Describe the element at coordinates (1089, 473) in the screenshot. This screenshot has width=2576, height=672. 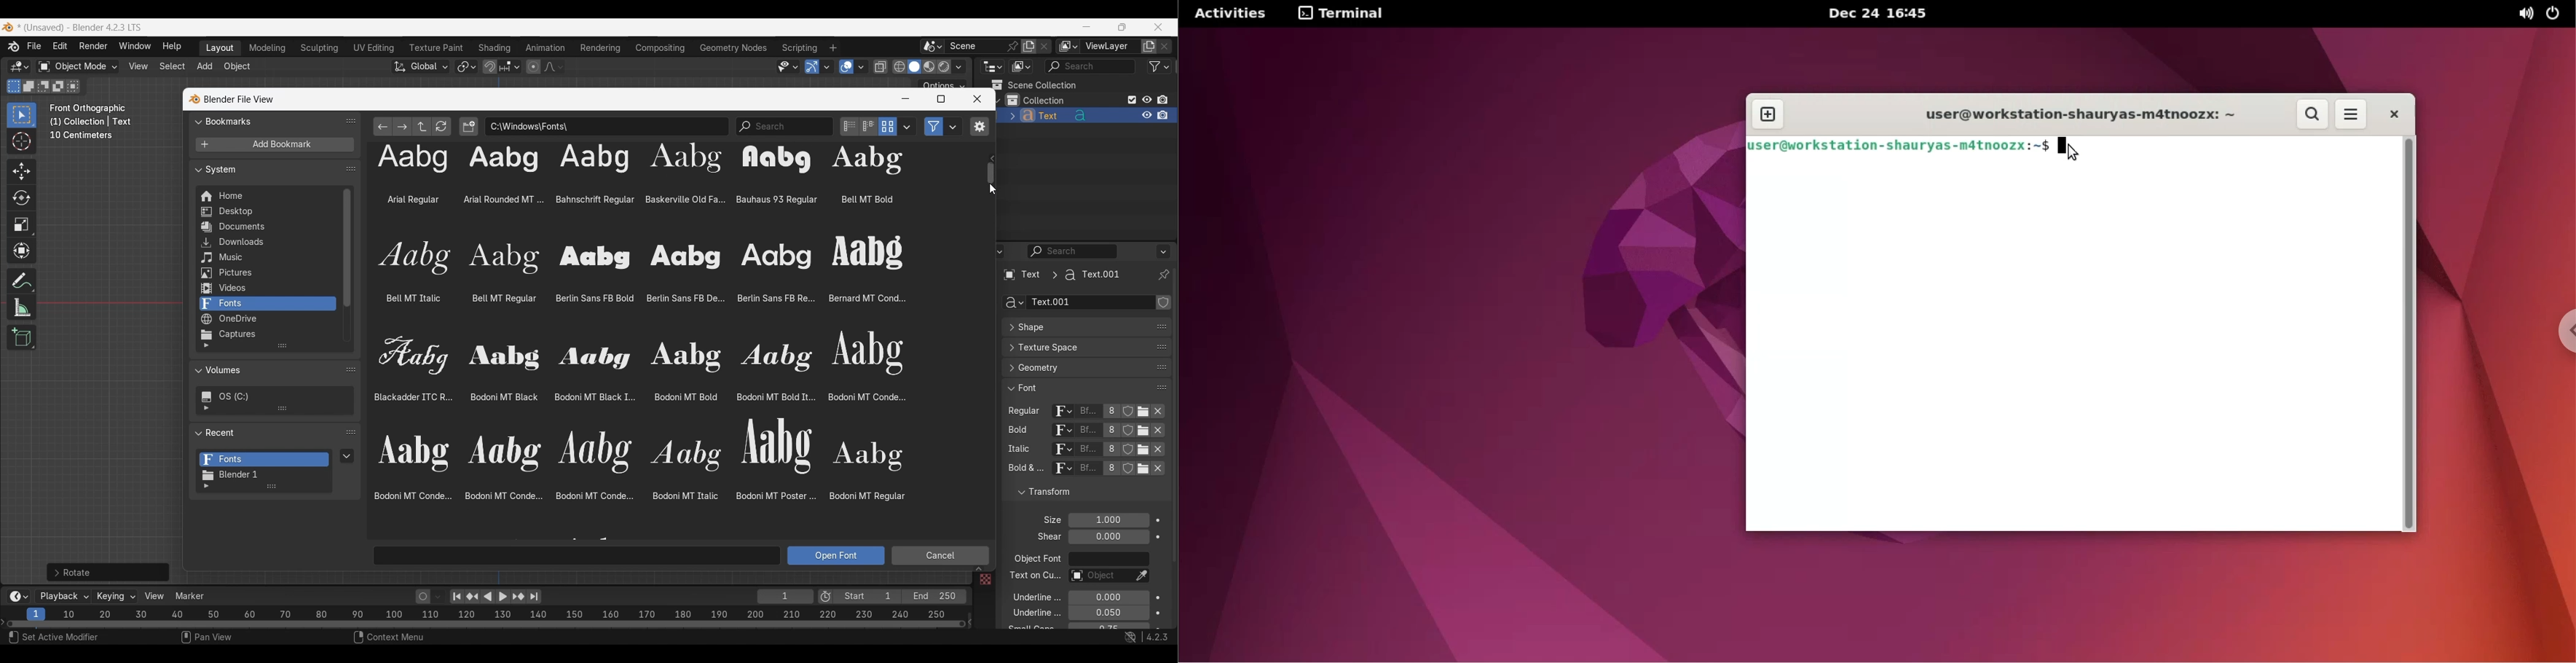
I see `name of current font` at that location.